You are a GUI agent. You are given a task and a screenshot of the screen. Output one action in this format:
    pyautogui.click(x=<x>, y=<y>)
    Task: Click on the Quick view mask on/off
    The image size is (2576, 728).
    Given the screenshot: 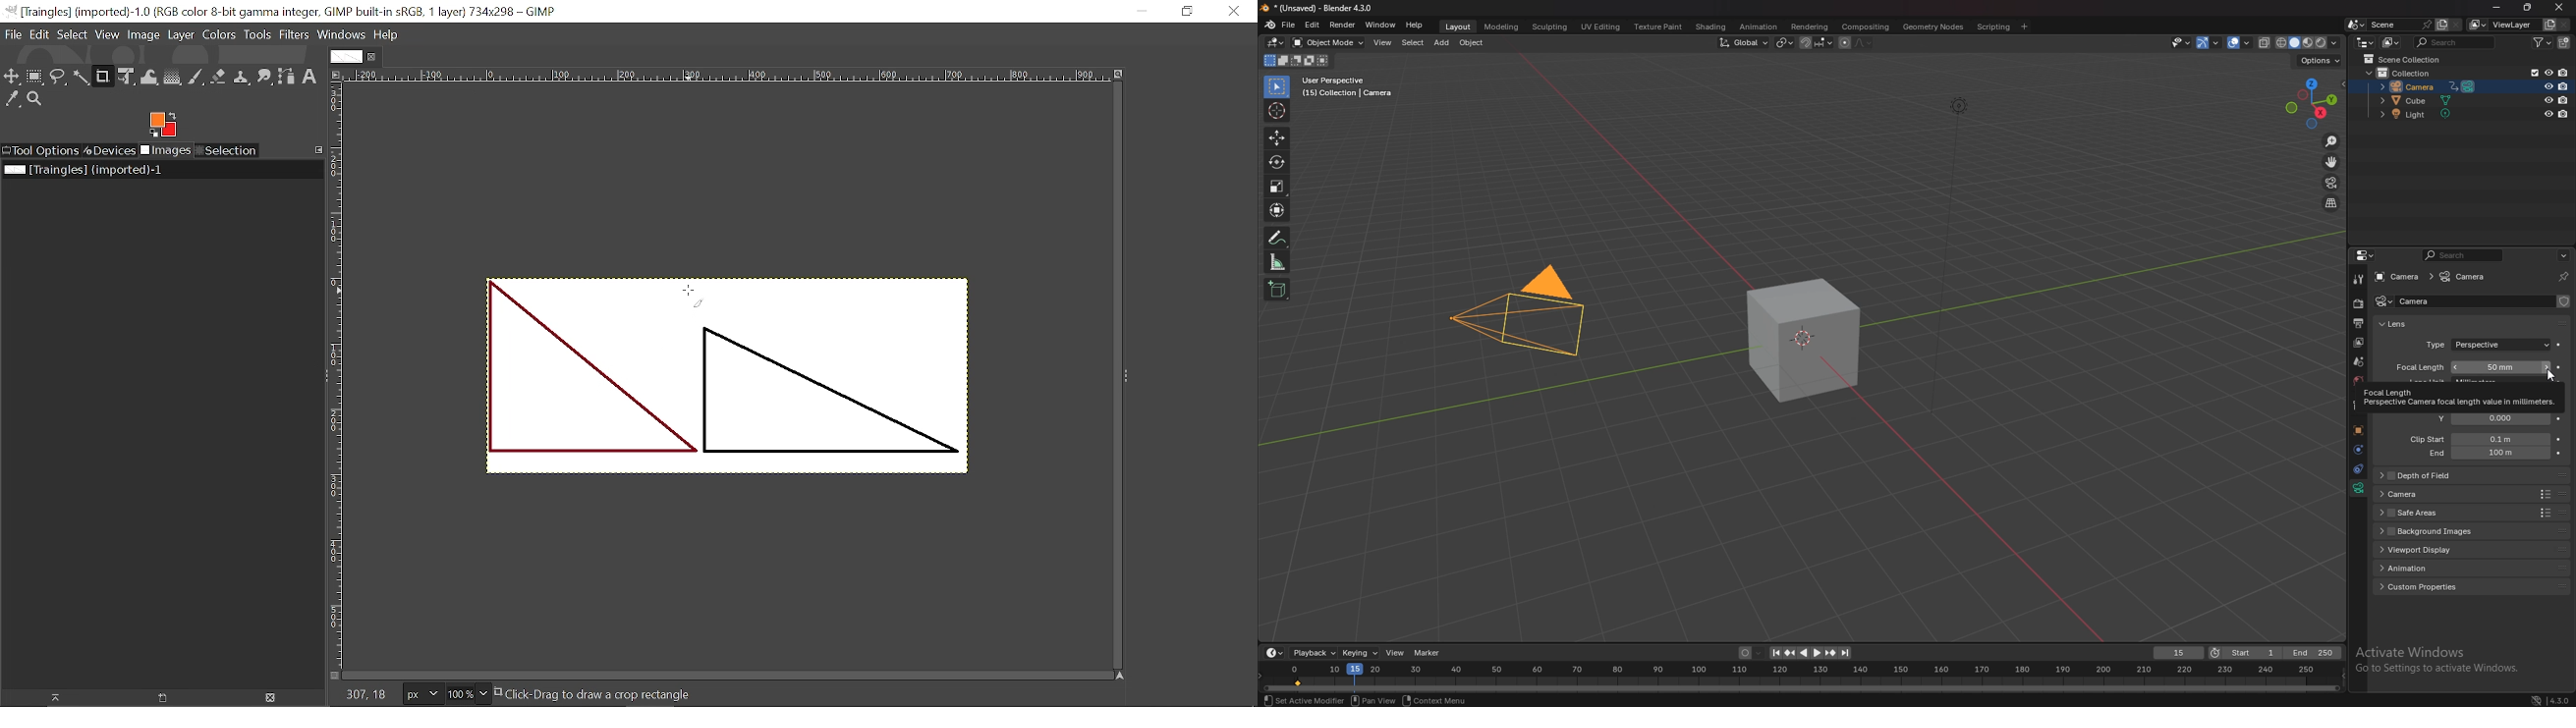 What is the action you would take?
    pyautogui.click(x=333, y=676)
    